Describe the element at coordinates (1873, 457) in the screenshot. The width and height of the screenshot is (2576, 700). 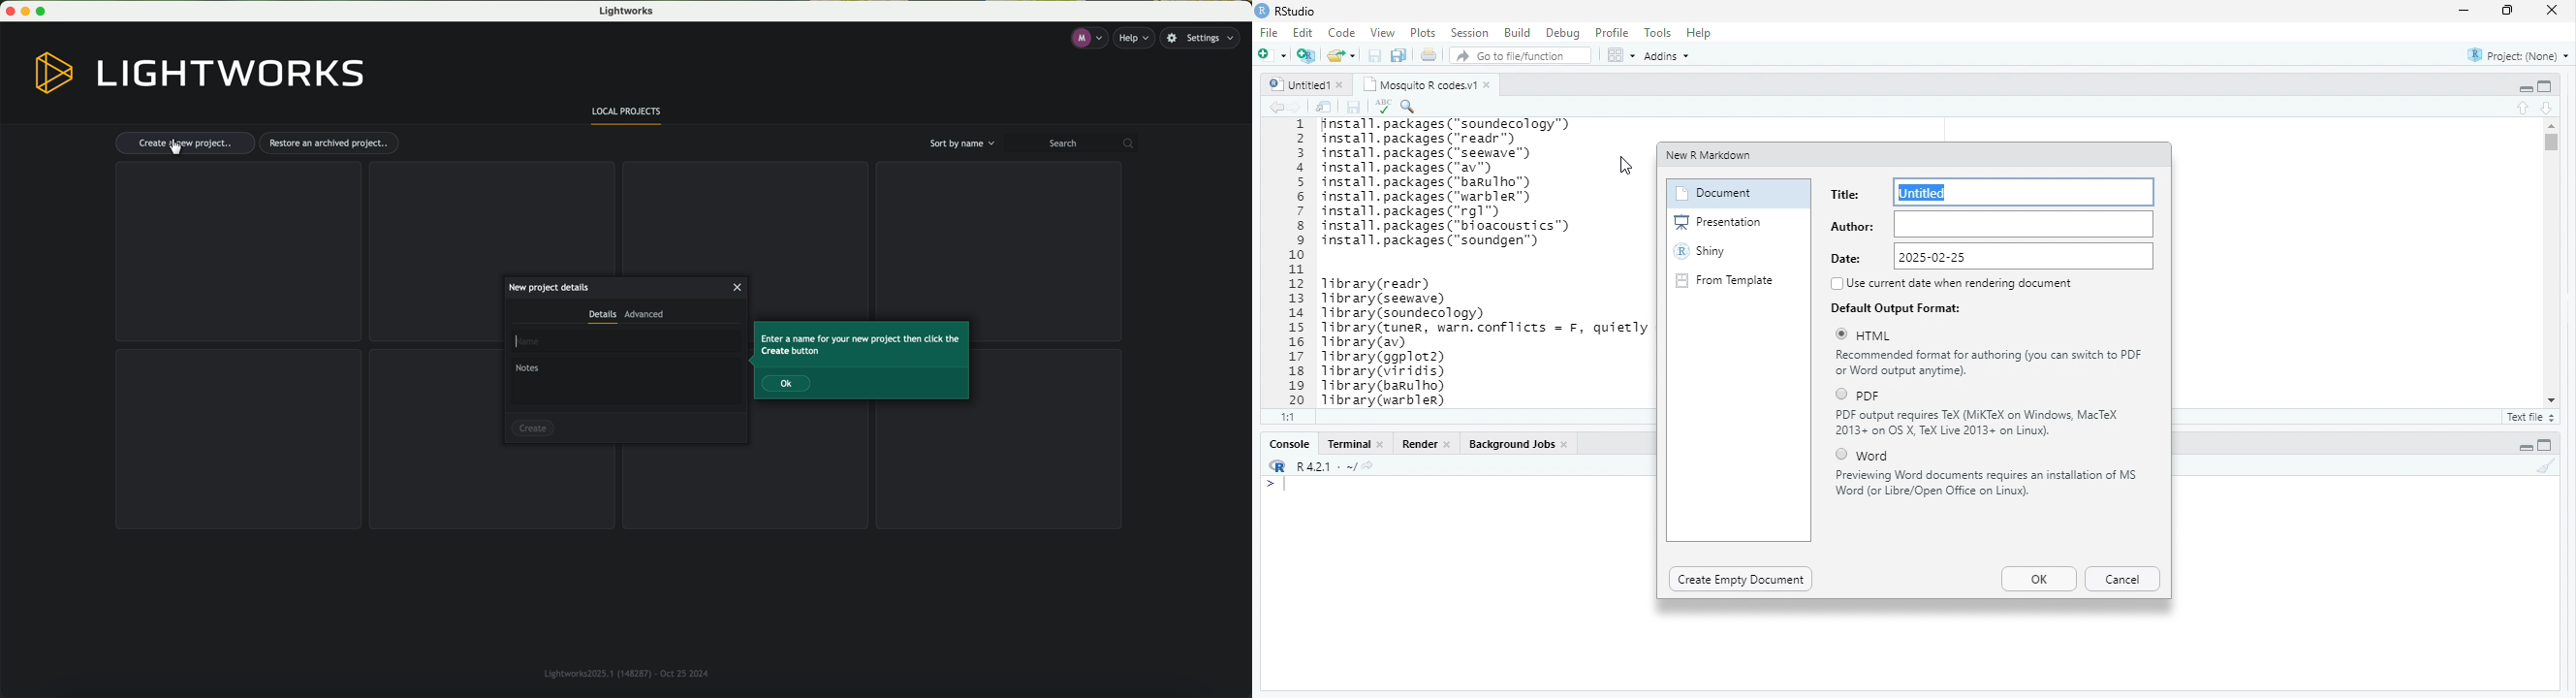
I see `Word` at that location.